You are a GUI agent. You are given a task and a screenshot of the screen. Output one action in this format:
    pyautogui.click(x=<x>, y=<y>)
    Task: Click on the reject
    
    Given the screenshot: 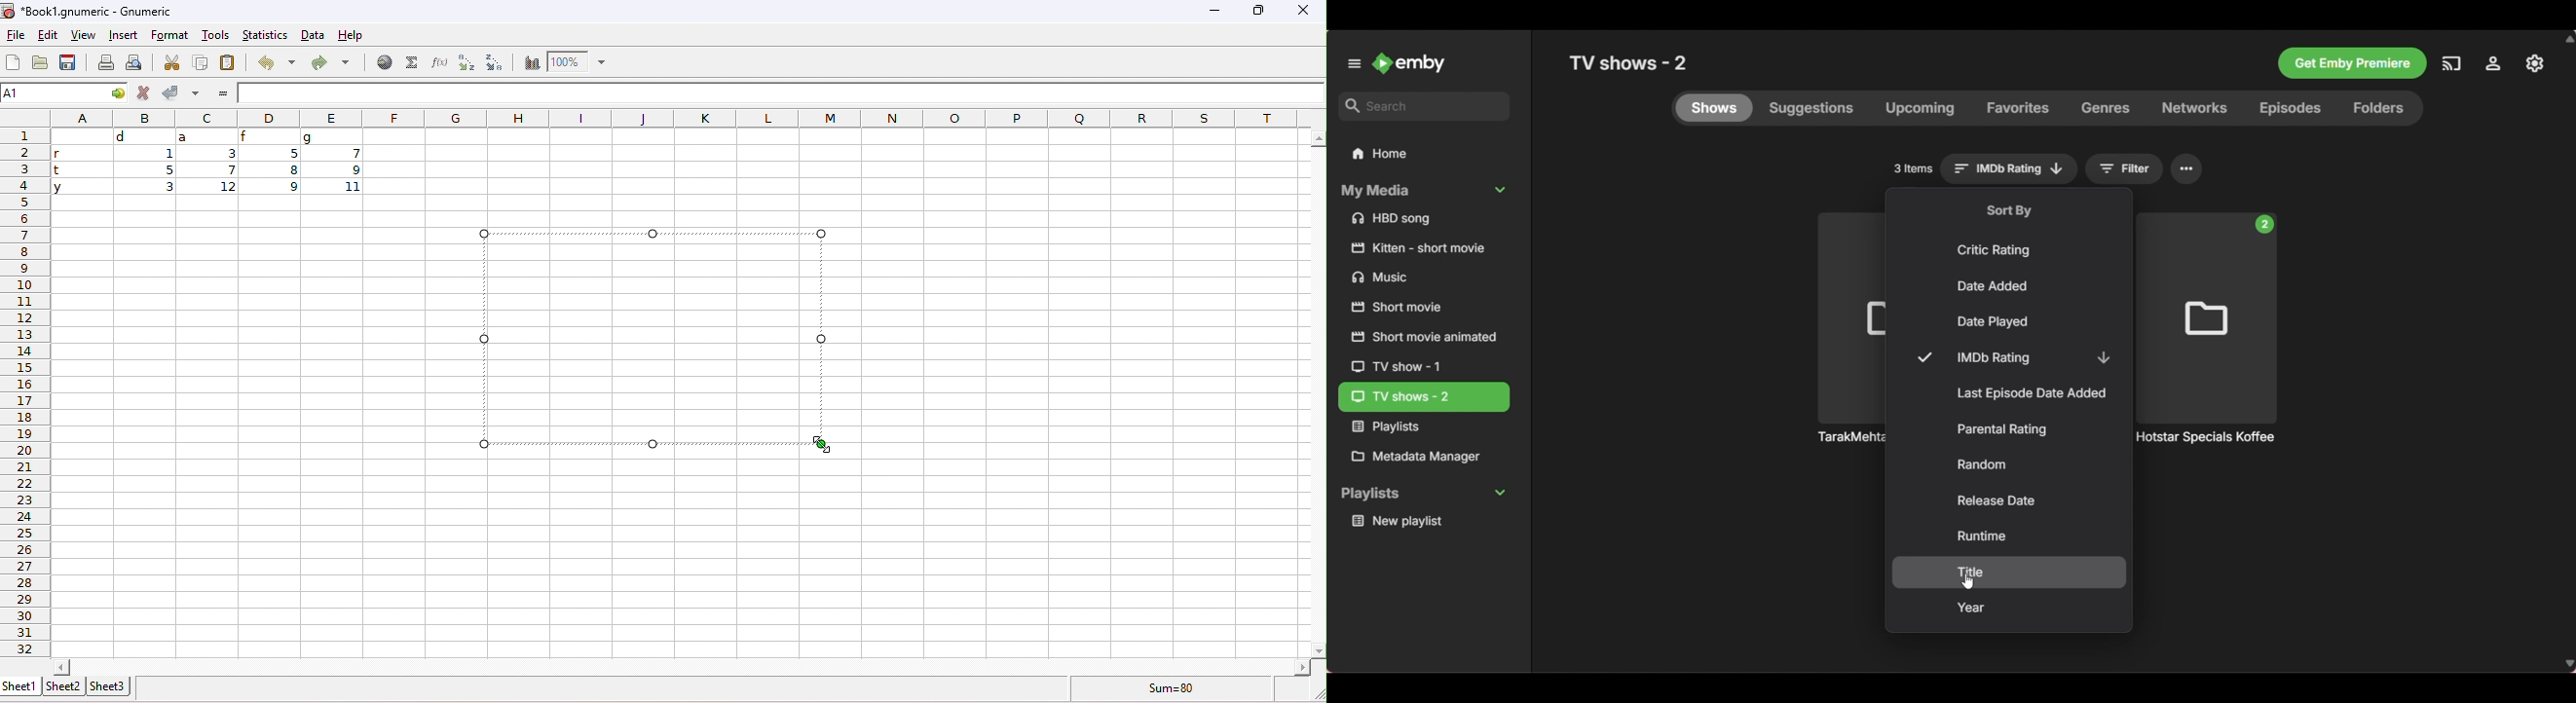 What is the action you would take?
    pyautogui.click(x=142, y=92)
    